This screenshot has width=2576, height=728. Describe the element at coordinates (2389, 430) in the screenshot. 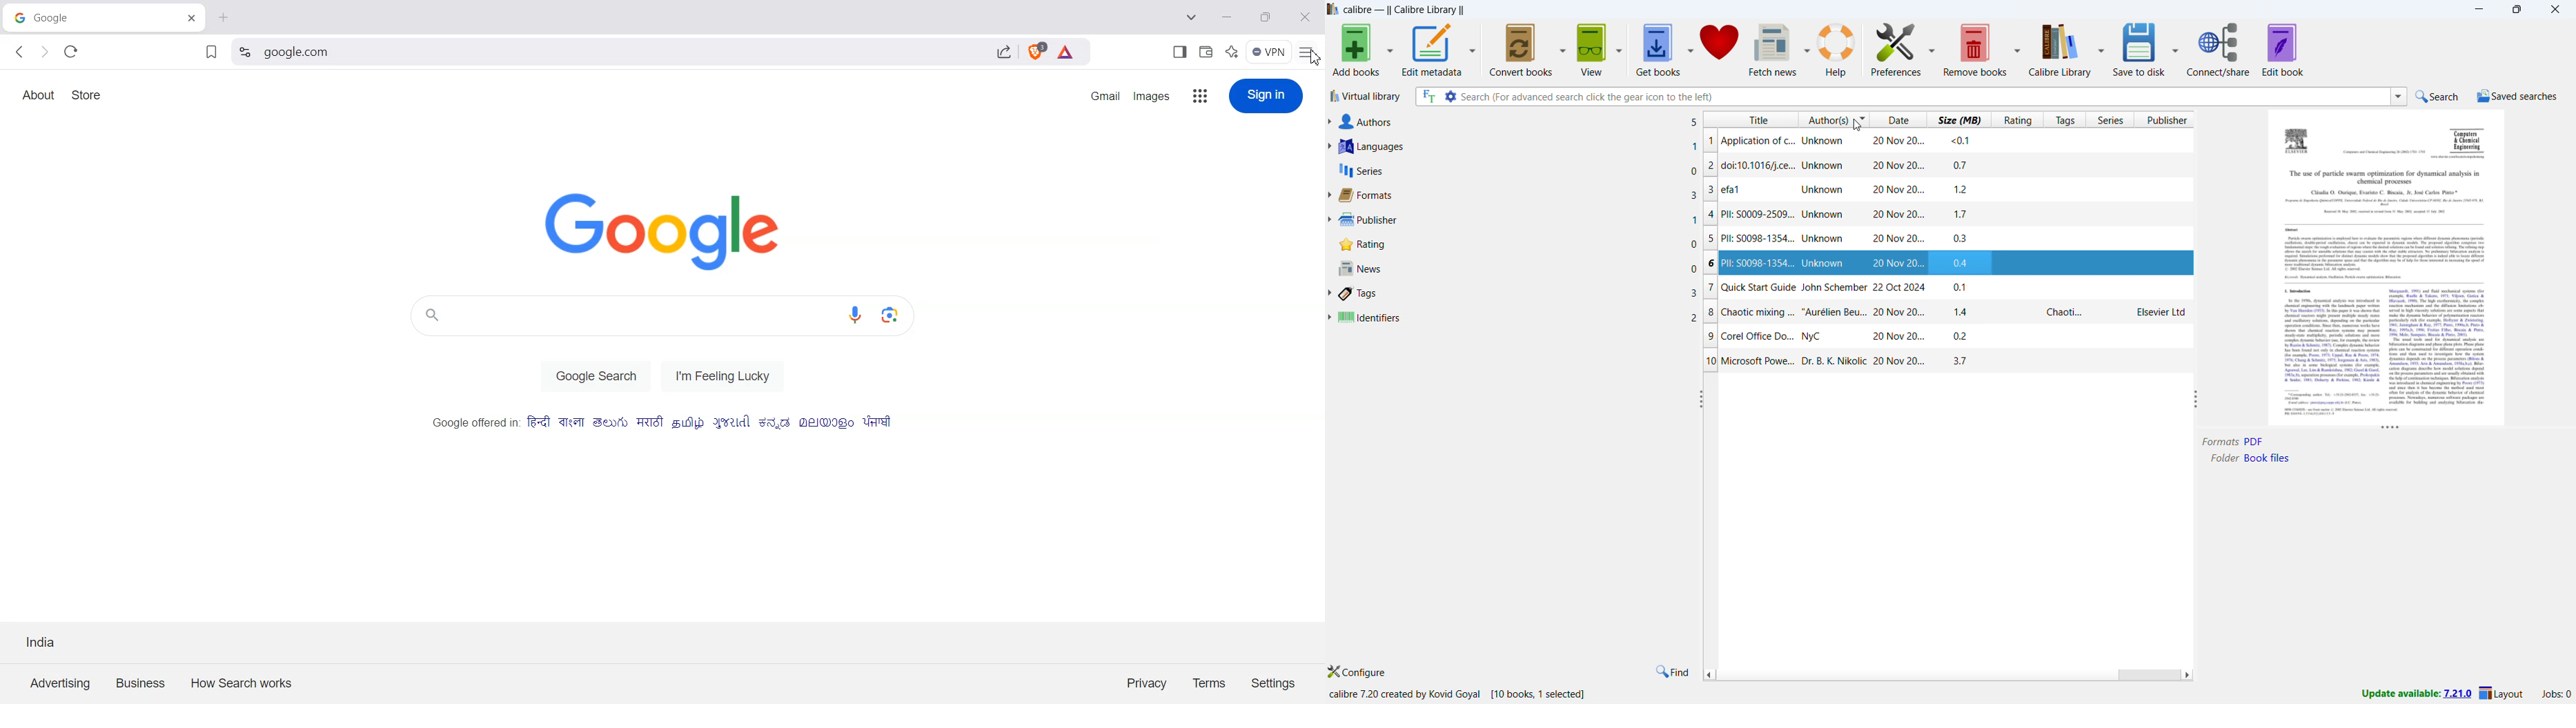

I see `resize` at that location.